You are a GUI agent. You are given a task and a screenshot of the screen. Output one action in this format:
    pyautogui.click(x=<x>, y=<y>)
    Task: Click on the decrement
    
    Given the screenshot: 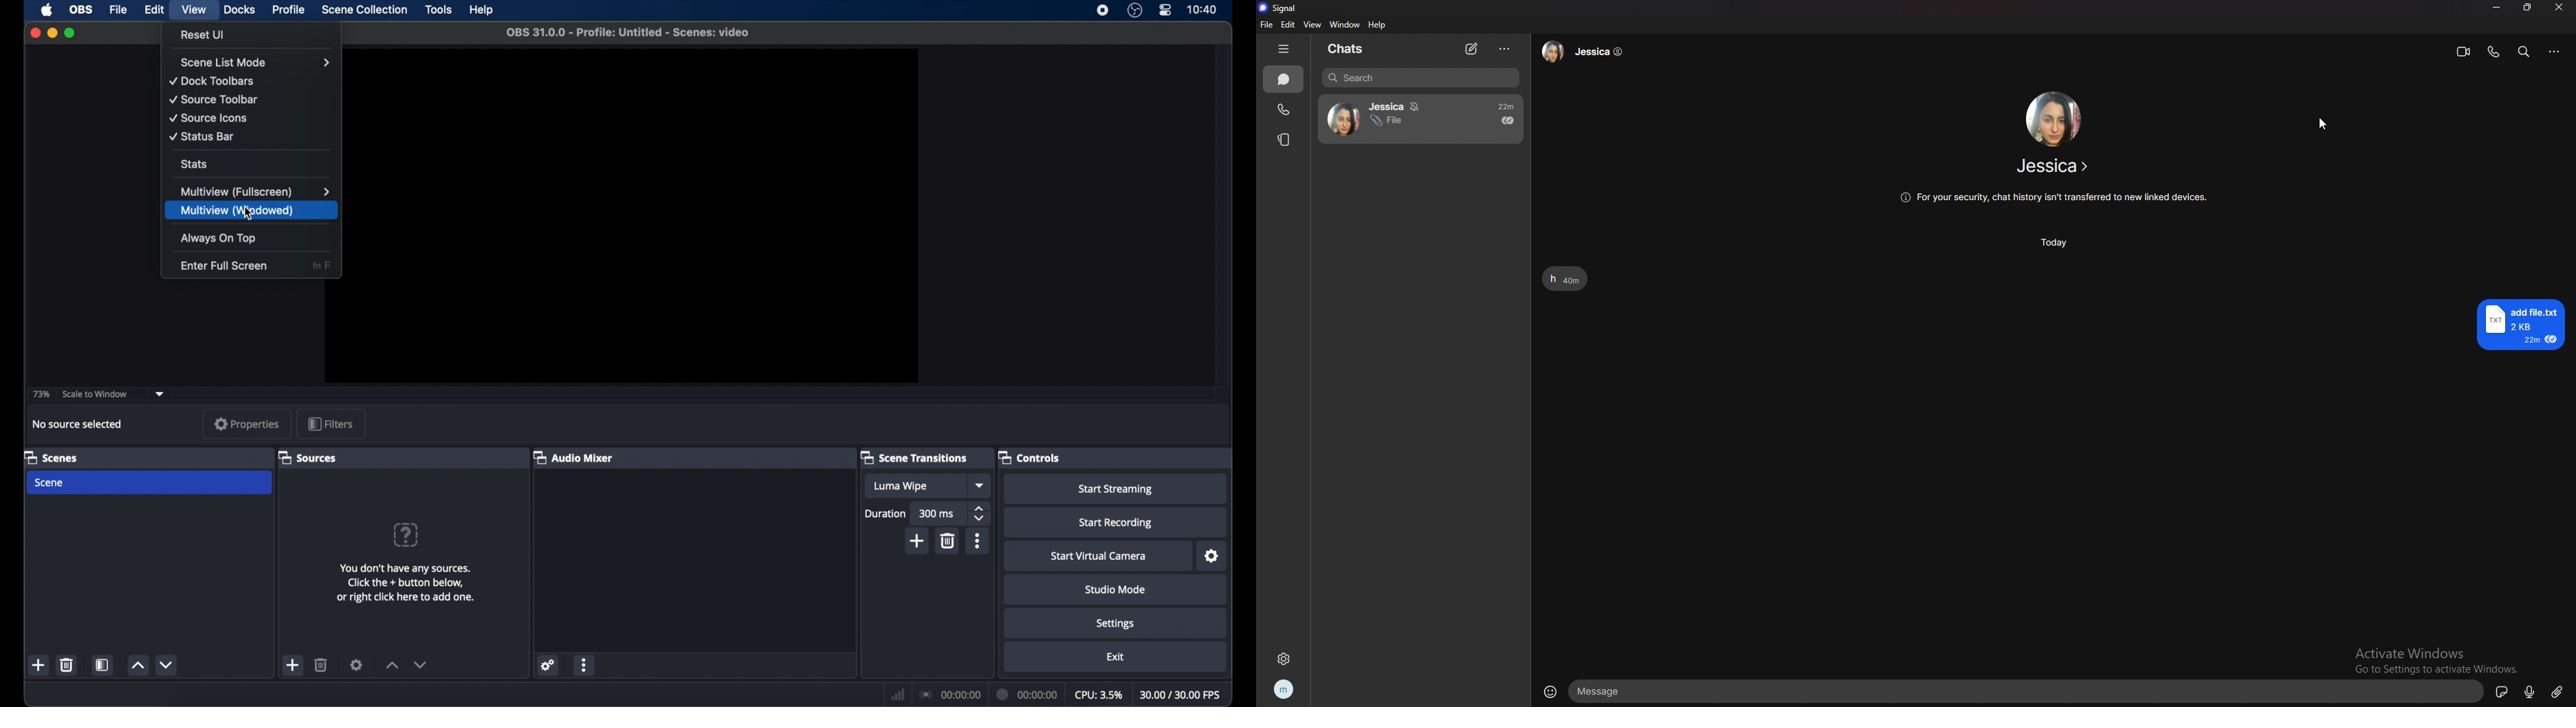 What is the action you would take?
    pyautogui.click(x=420, y=664)
    